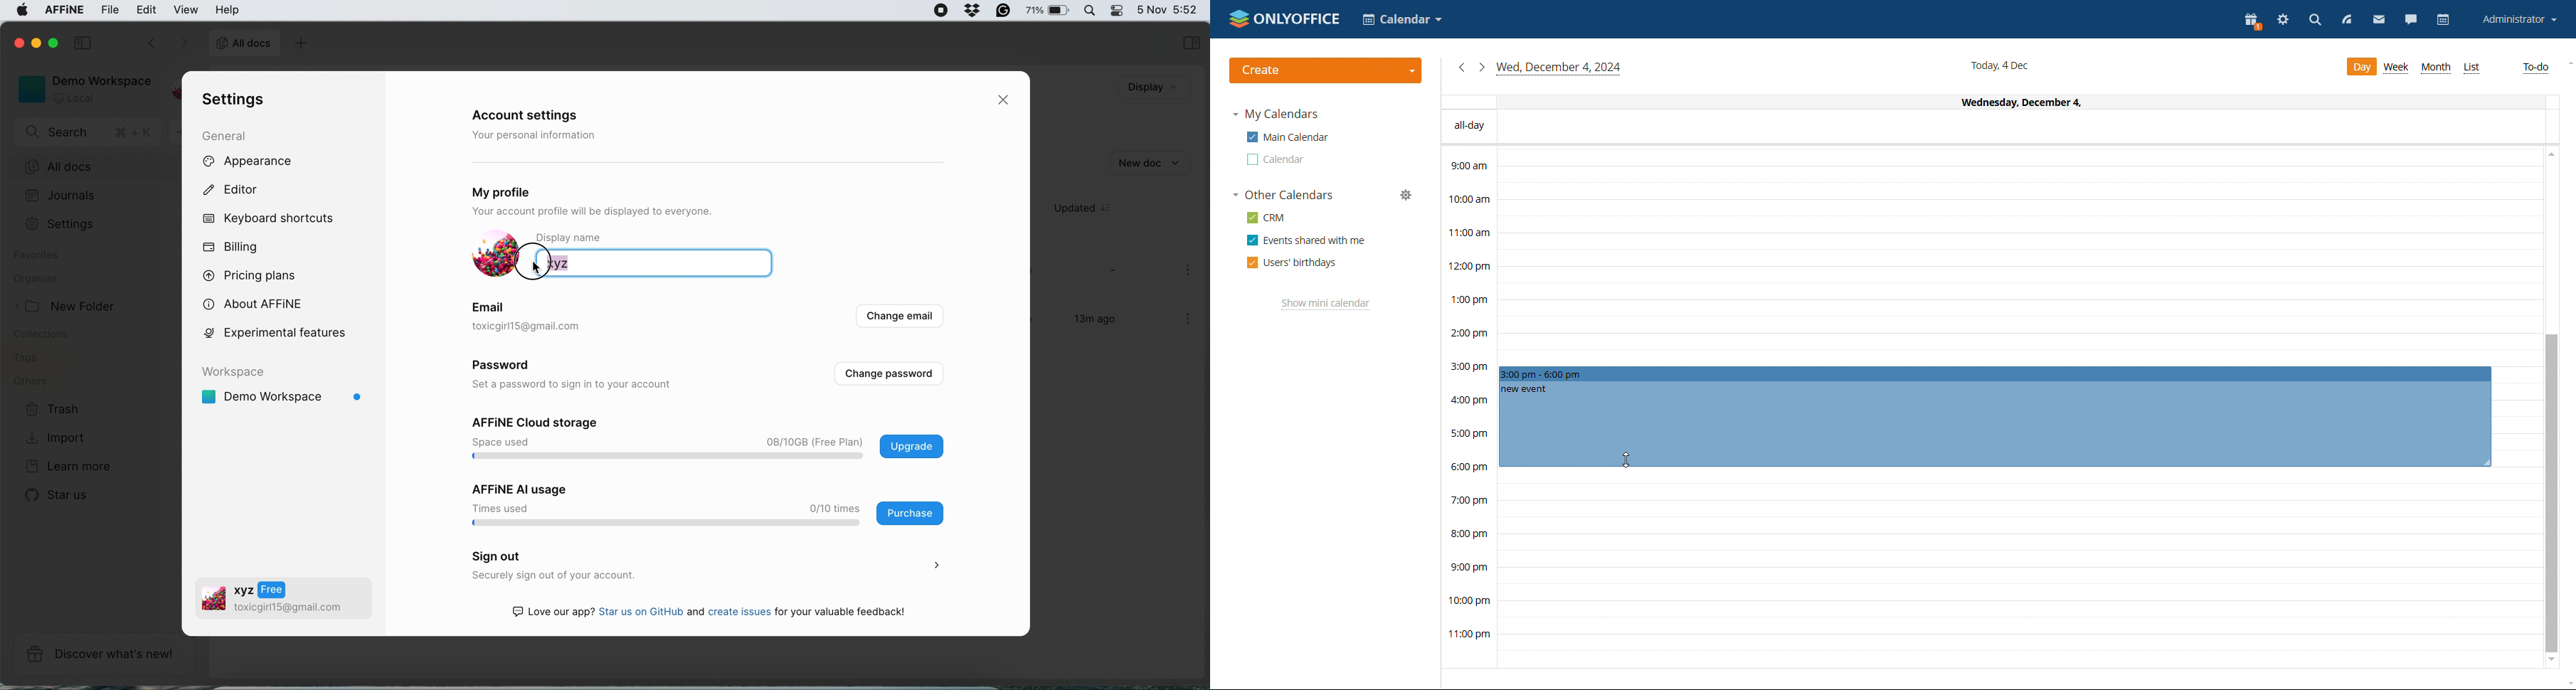 The height and width of the screenshot is (700, 2576). What do you see at coordinates (53, 410) in the screenshot?
I see `trash` at bounding box center [53, 410].